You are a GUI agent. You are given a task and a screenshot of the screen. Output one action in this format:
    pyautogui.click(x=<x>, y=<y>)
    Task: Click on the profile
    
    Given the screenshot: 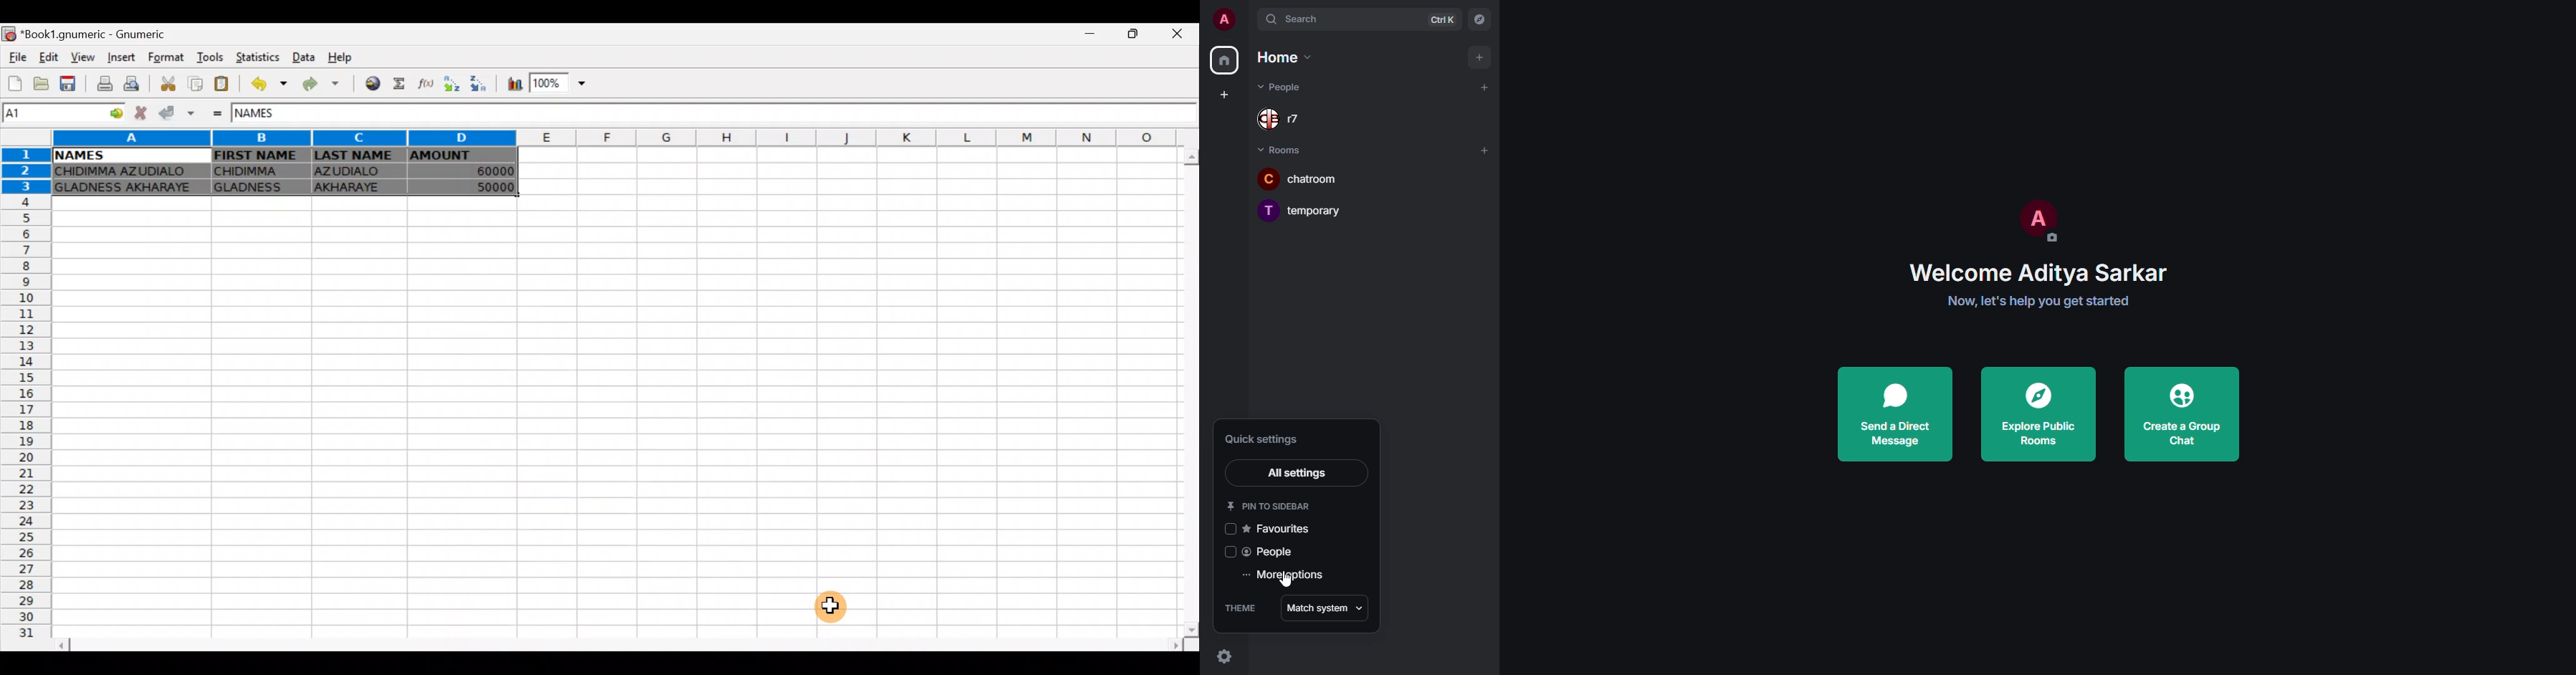 What is the action you would take?
    pyautogui.click(x=2039, y=219)
    